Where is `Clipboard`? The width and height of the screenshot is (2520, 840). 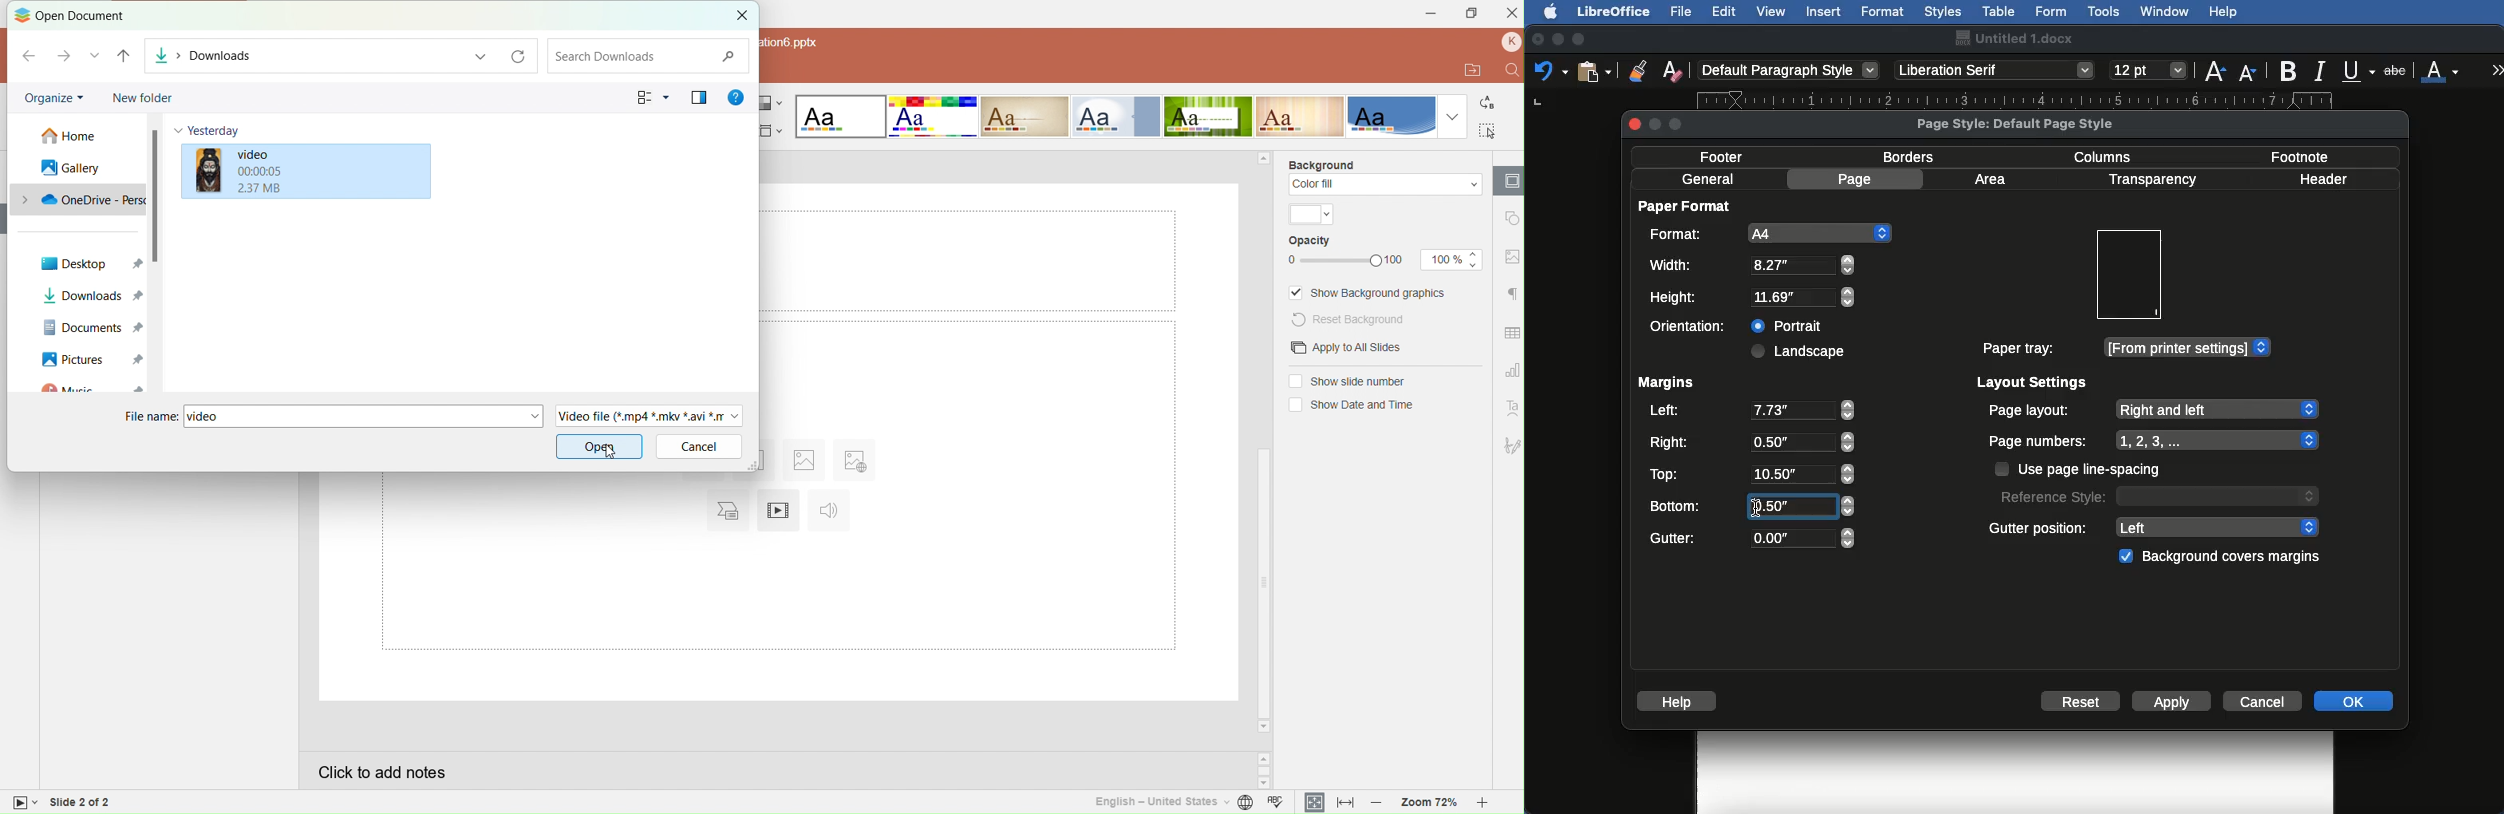 Clipboard is located at coordinates (1594, 70).